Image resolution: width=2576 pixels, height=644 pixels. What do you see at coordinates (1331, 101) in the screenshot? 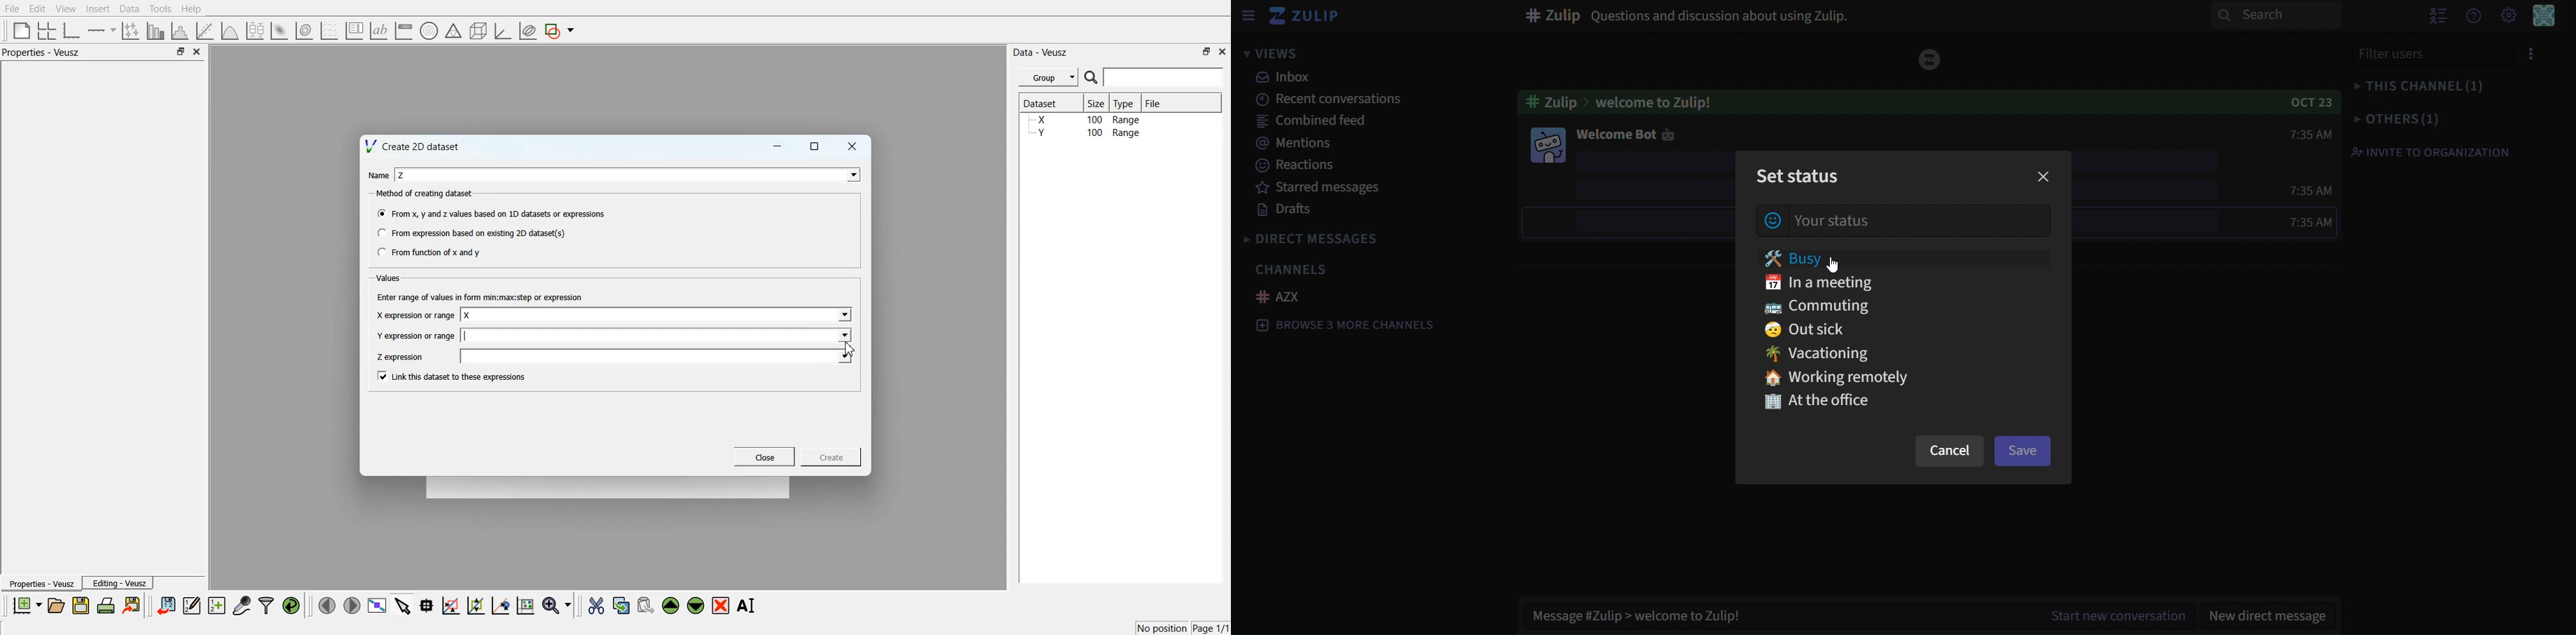
I see `recent conversations` at bounding box center [1331, 101].